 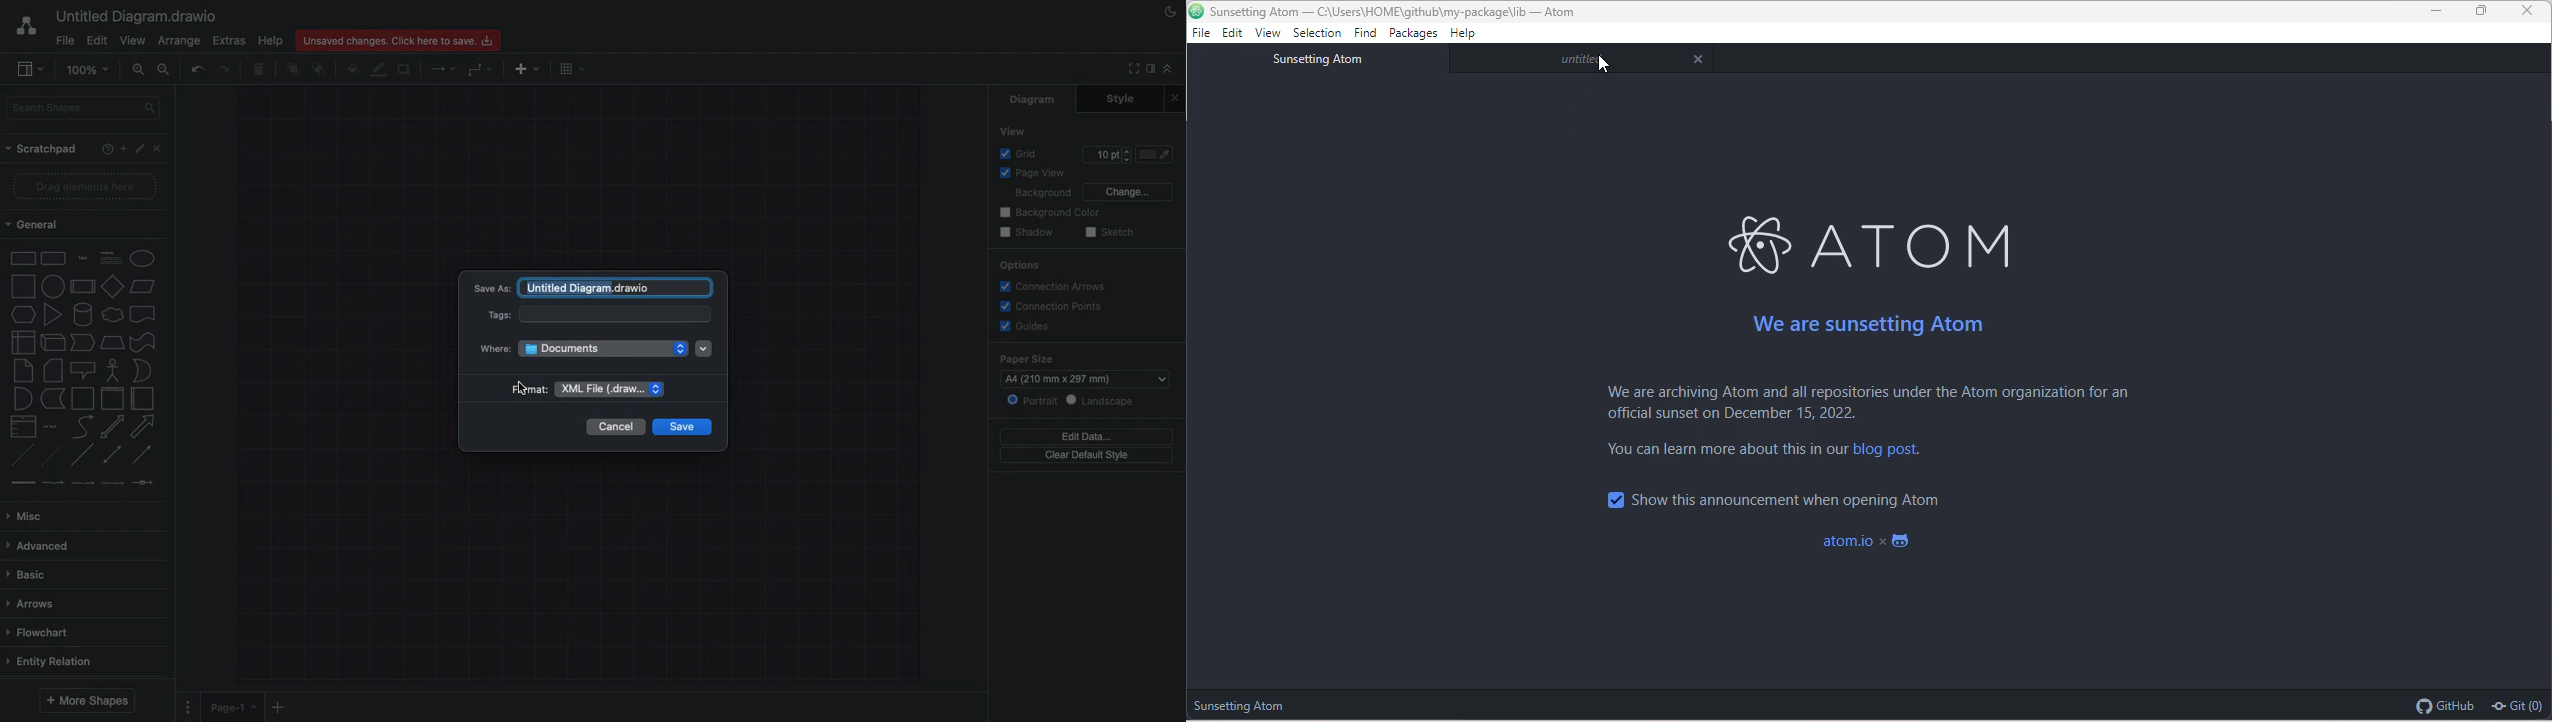 What do you see at coordinates (179, 42) in the screenshot?
I see `Arrange` at bounding box center [179, 42].